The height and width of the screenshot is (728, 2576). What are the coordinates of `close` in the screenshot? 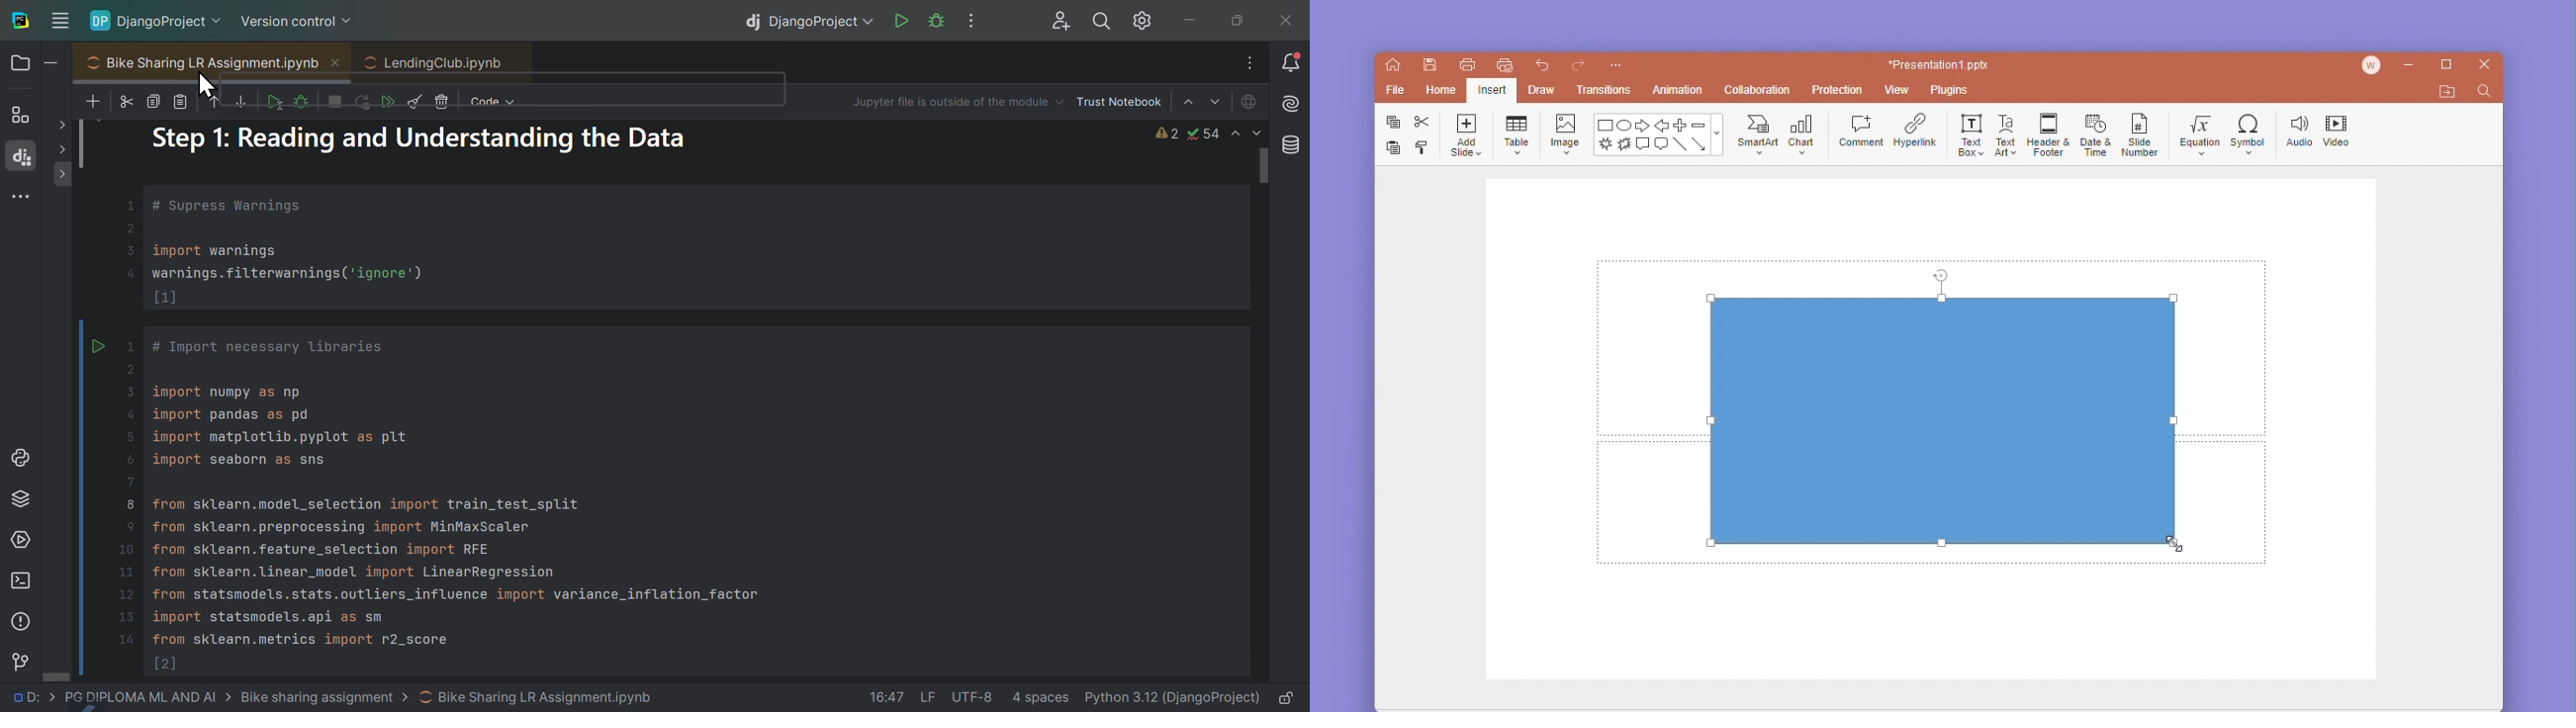 It's located at (2485, 65).